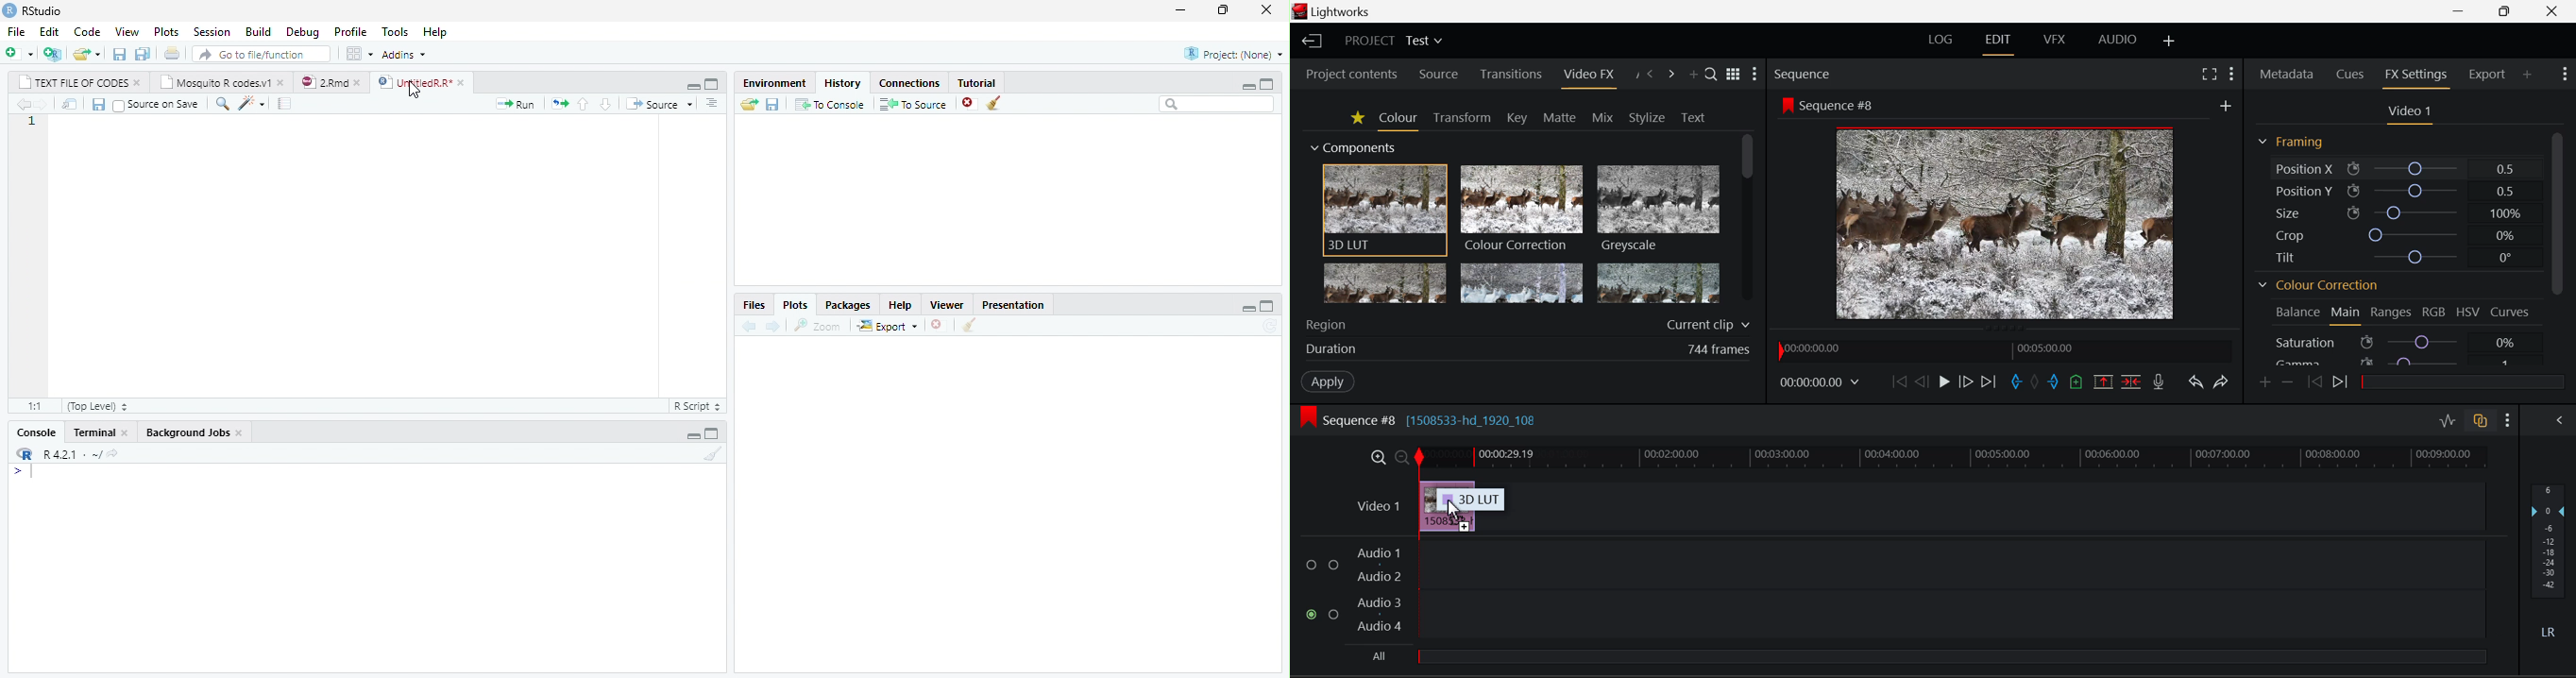 The height and width of the screenshot is (700, 2576). Describe the element at coordinates (1233, 52) in the screenshot. I see `project (none)` at that location.